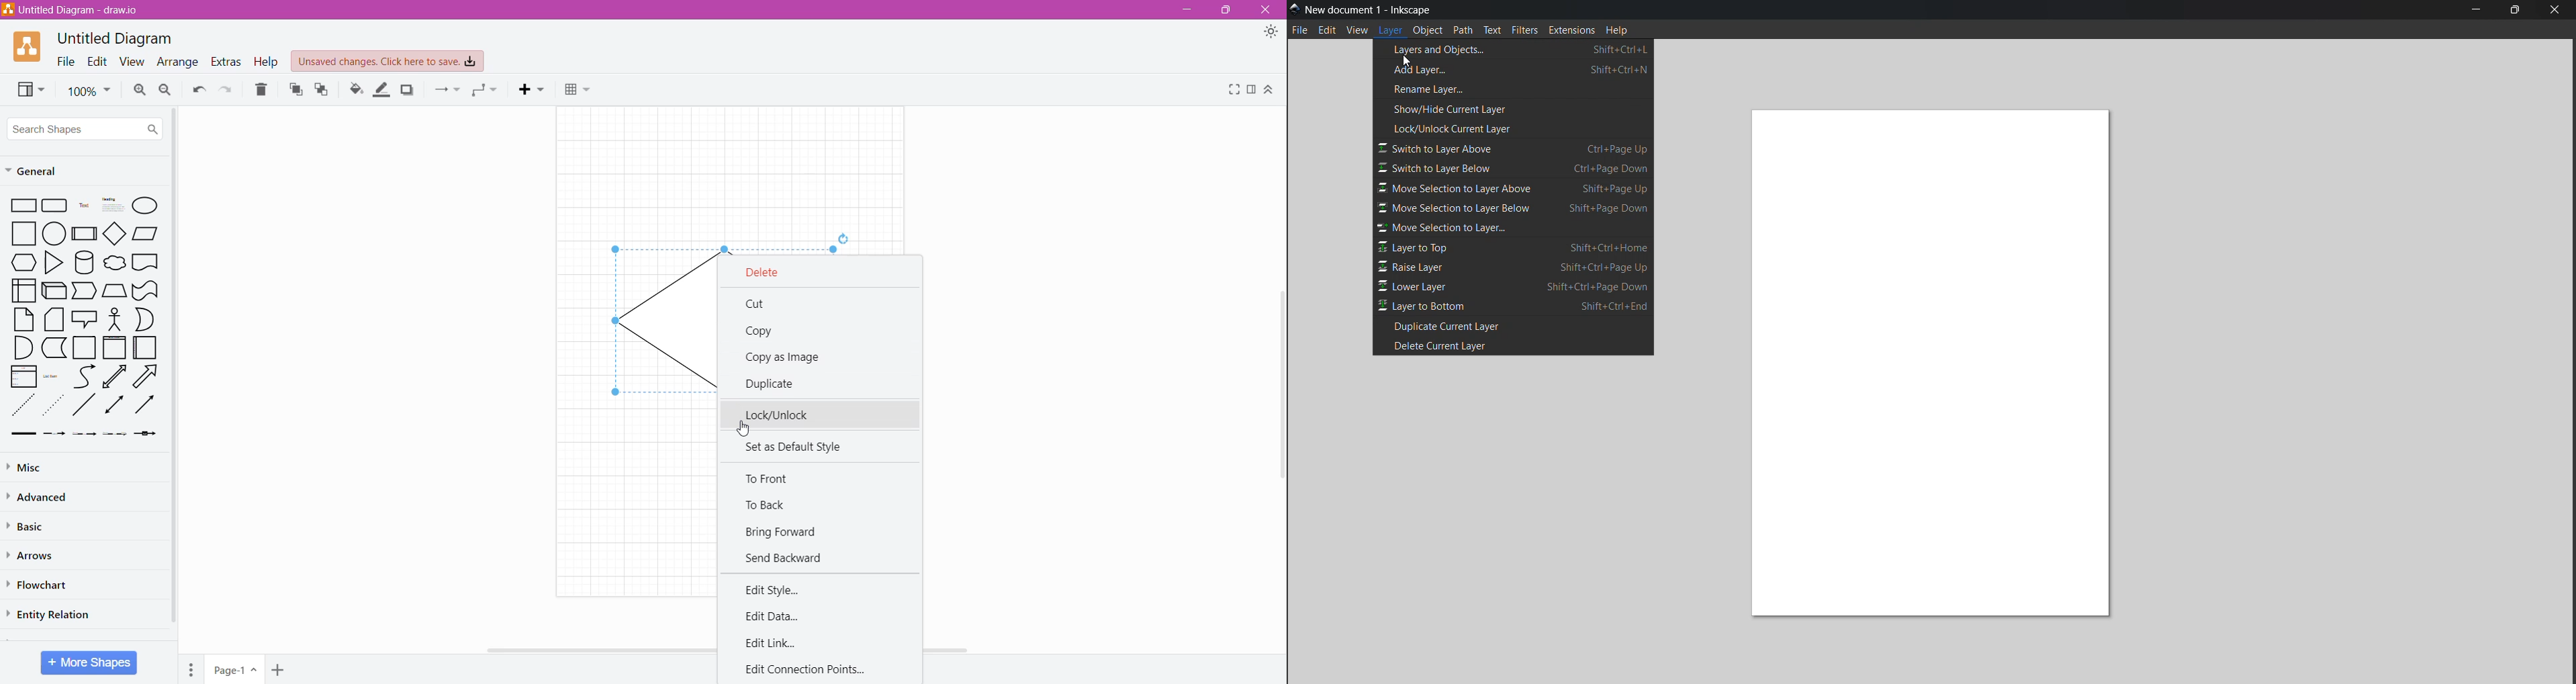 Image resolution: width=2576 pixels, height=700 pixels. What do you see at coordinates (1519, 48) in the screenshot?
I see `layers and objects` at bounding box center [1519, 48].